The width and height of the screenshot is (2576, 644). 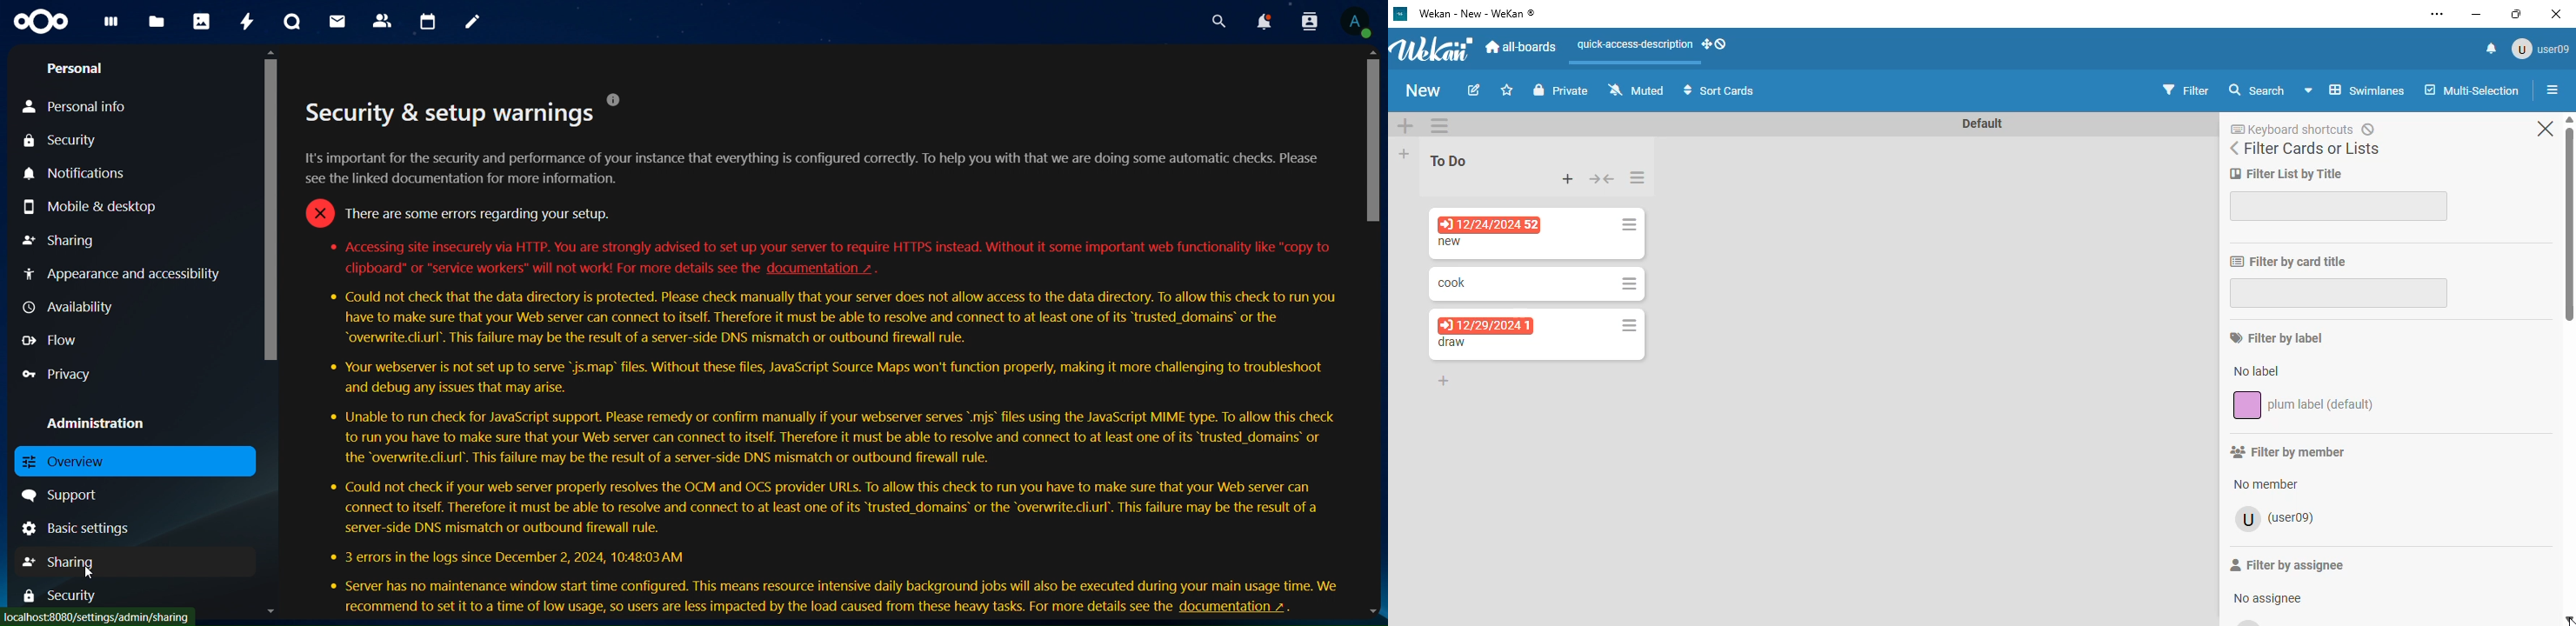 I want to click on logo, so click(x=1401, y=14).